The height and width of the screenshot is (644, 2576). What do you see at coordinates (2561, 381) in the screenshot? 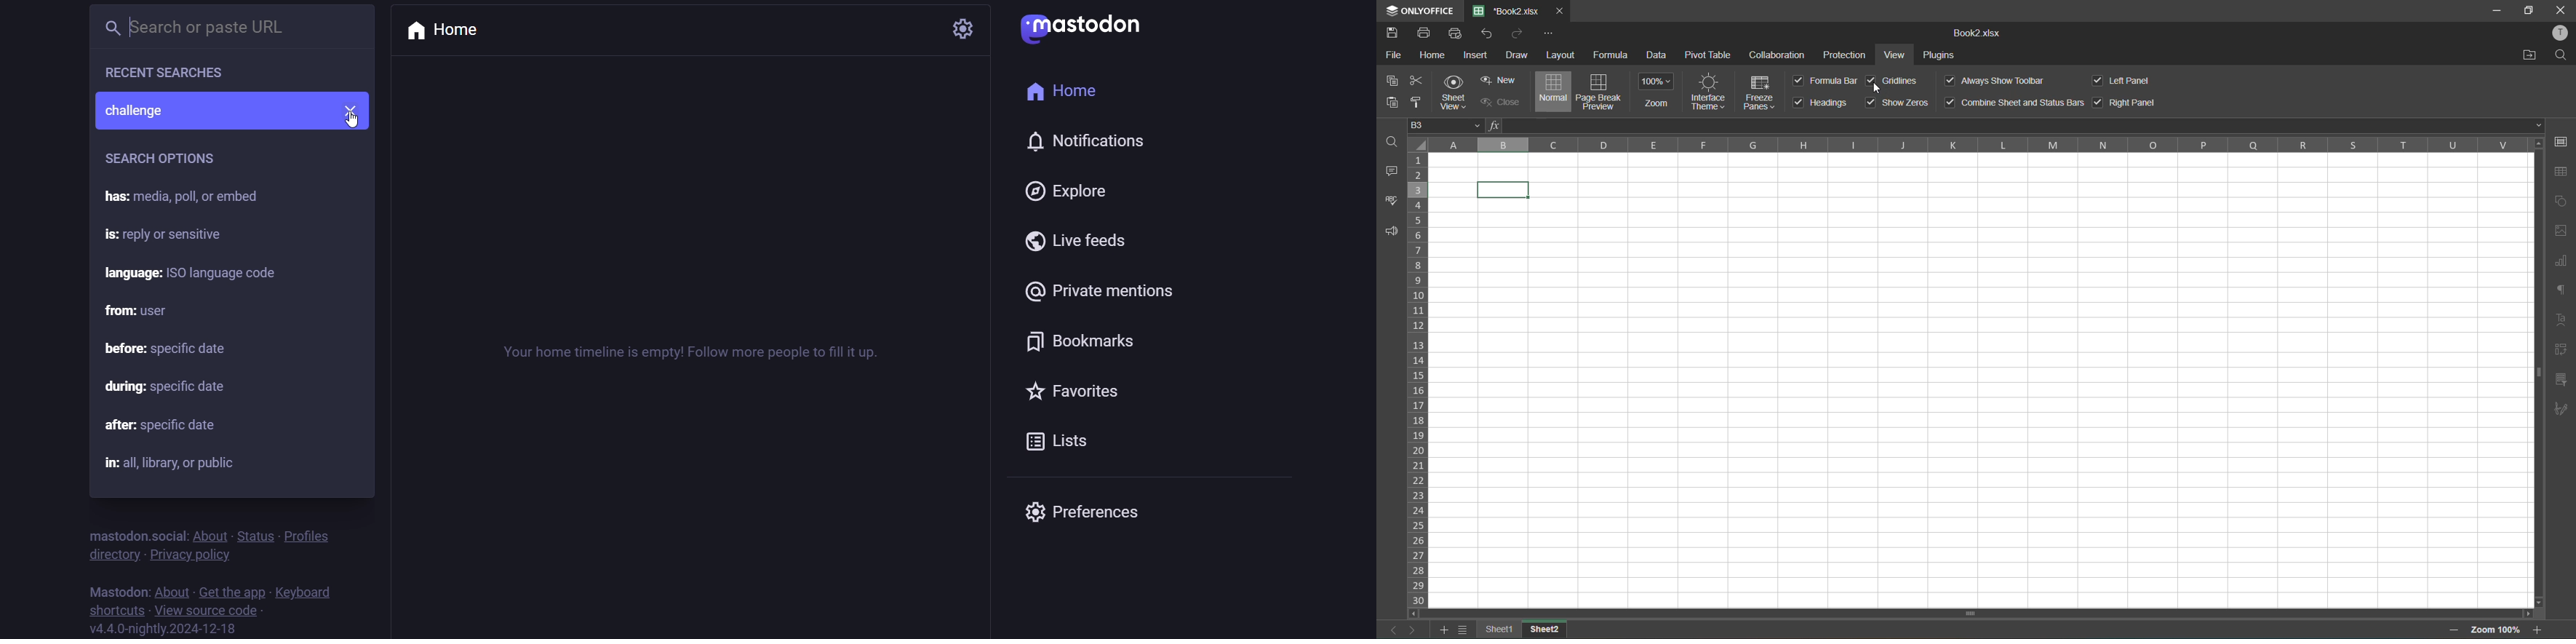
I see `slicer` at bounding box center [2561, 381].